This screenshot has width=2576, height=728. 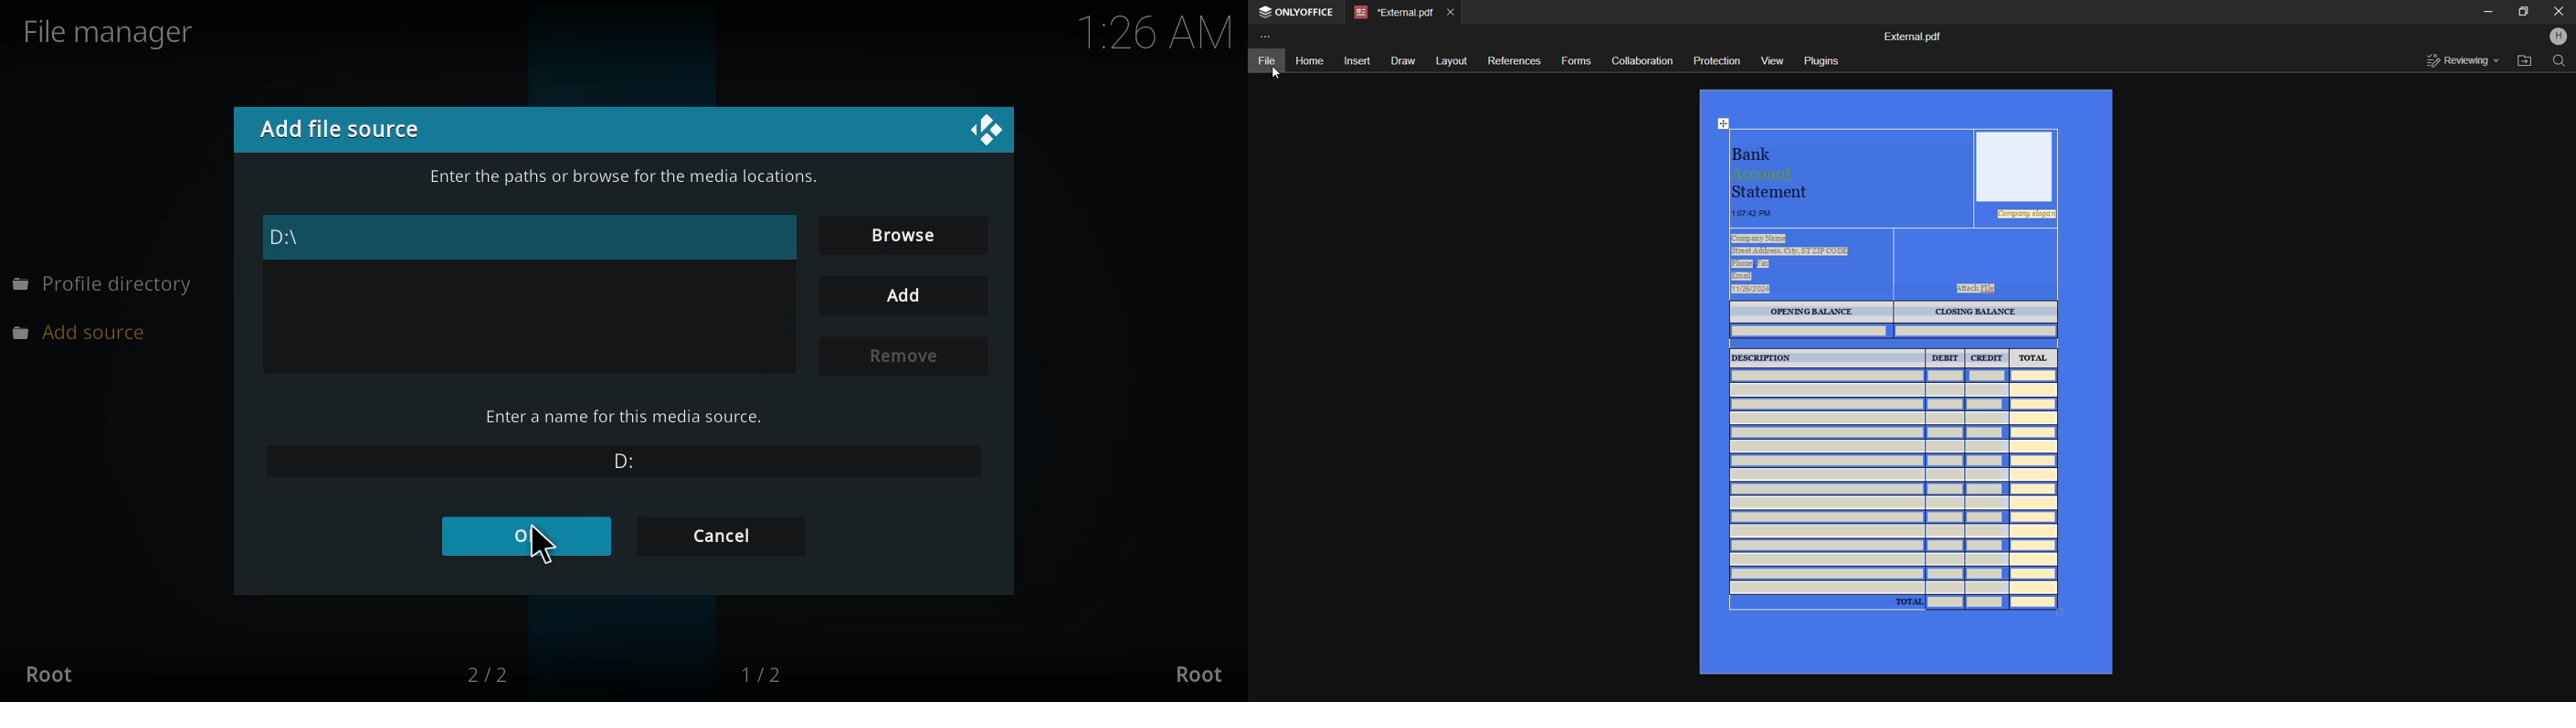 What do you see at coordinates (1914, 35) in the screenshot?
I see `External.pdf(File name)` at bounding box center [1914, 35].